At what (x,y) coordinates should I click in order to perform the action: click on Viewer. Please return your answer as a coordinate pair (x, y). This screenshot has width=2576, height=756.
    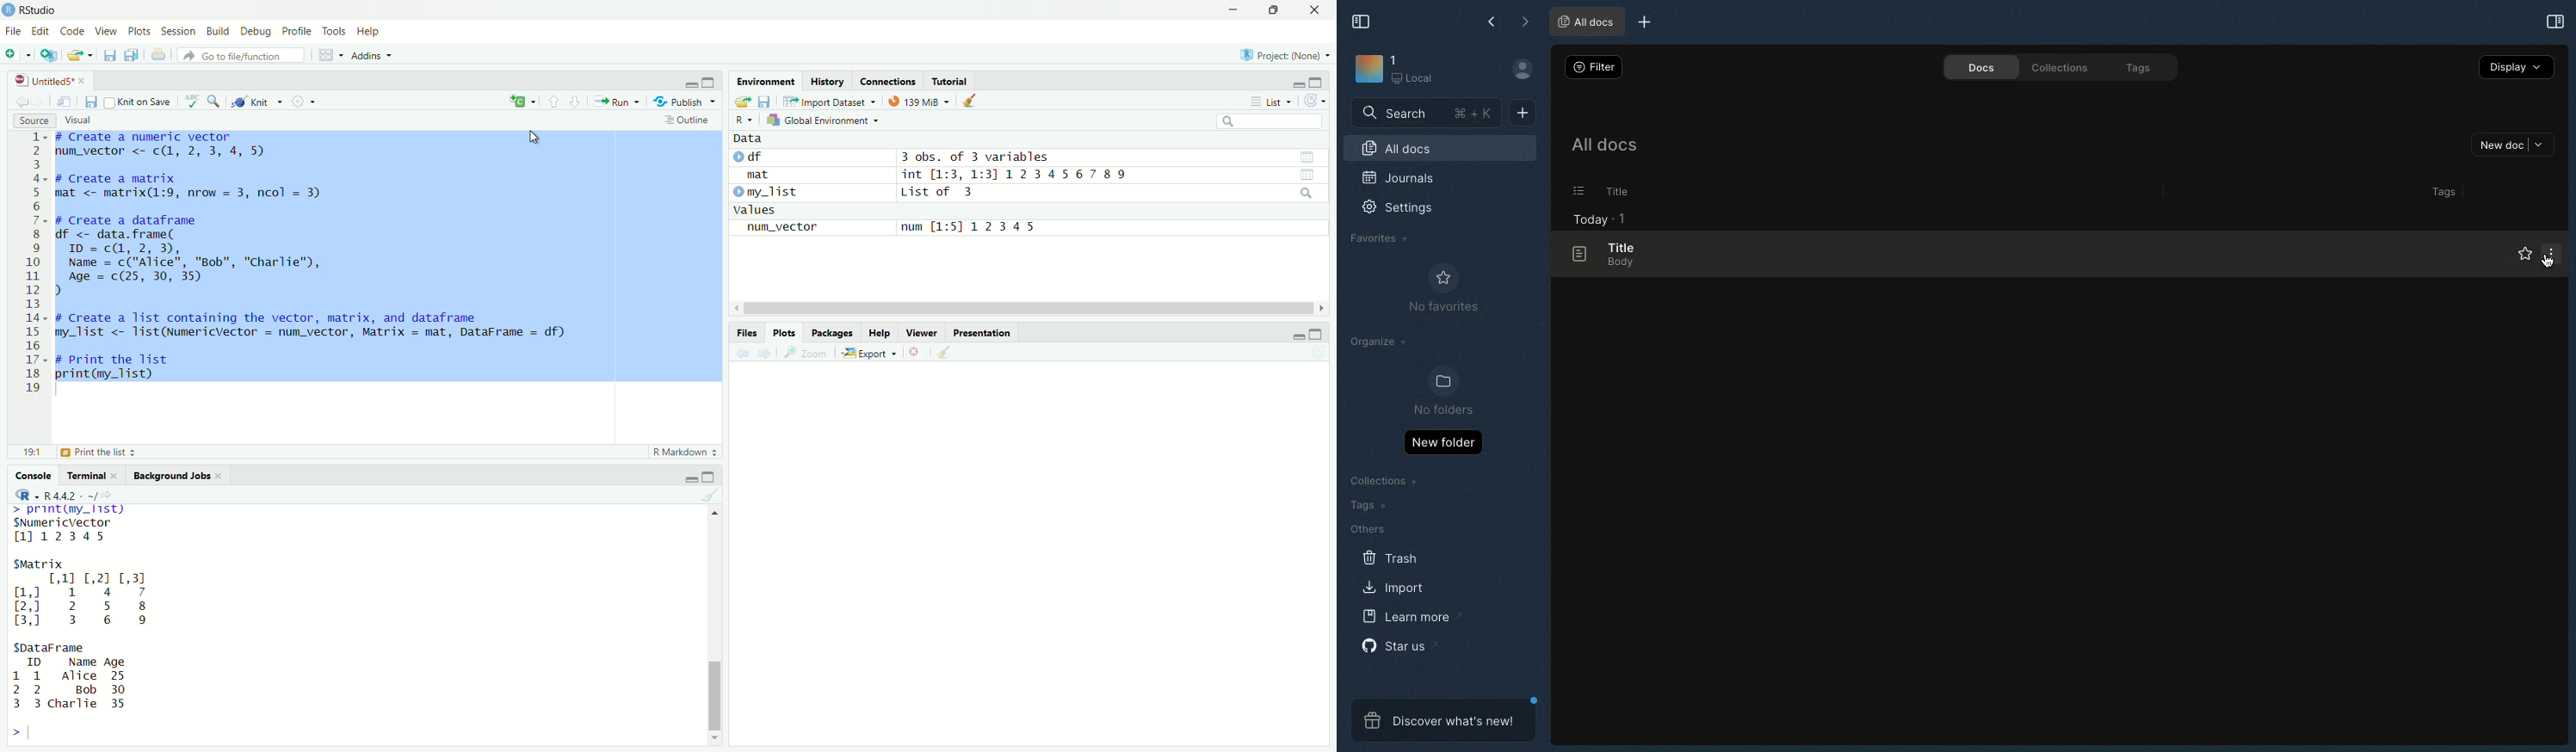
    Looking at the image, I should click on (923, 332).